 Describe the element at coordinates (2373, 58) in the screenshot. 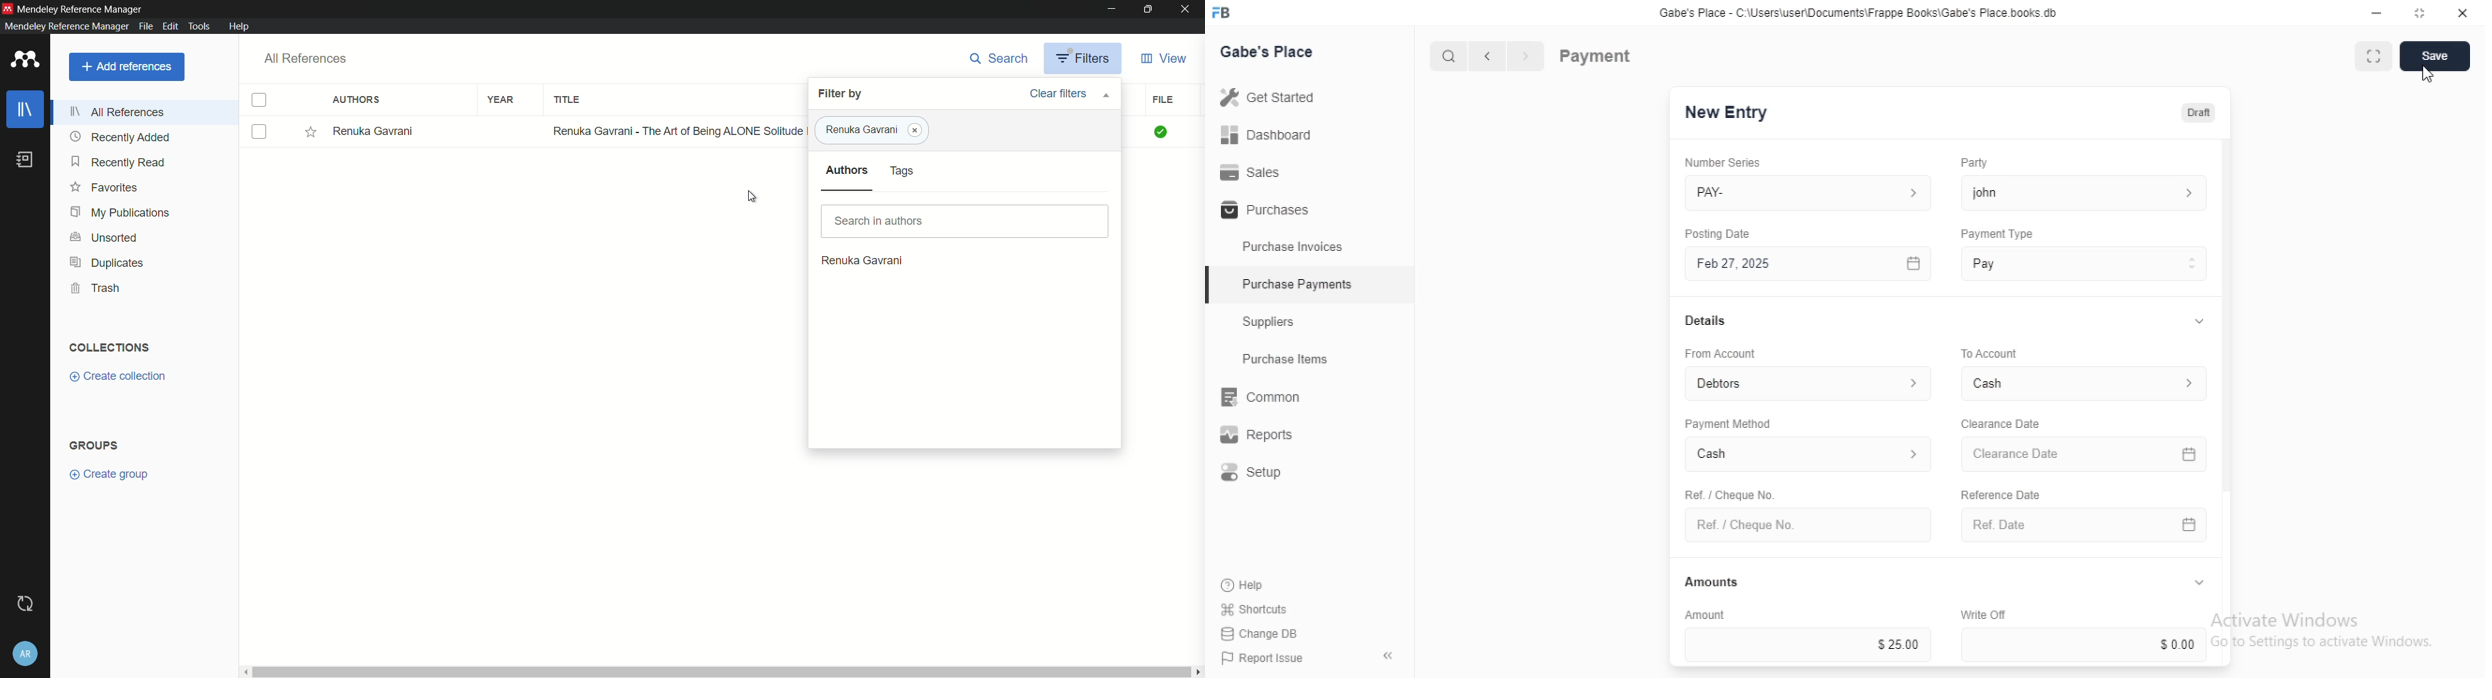

I see `fit to window` at that location.